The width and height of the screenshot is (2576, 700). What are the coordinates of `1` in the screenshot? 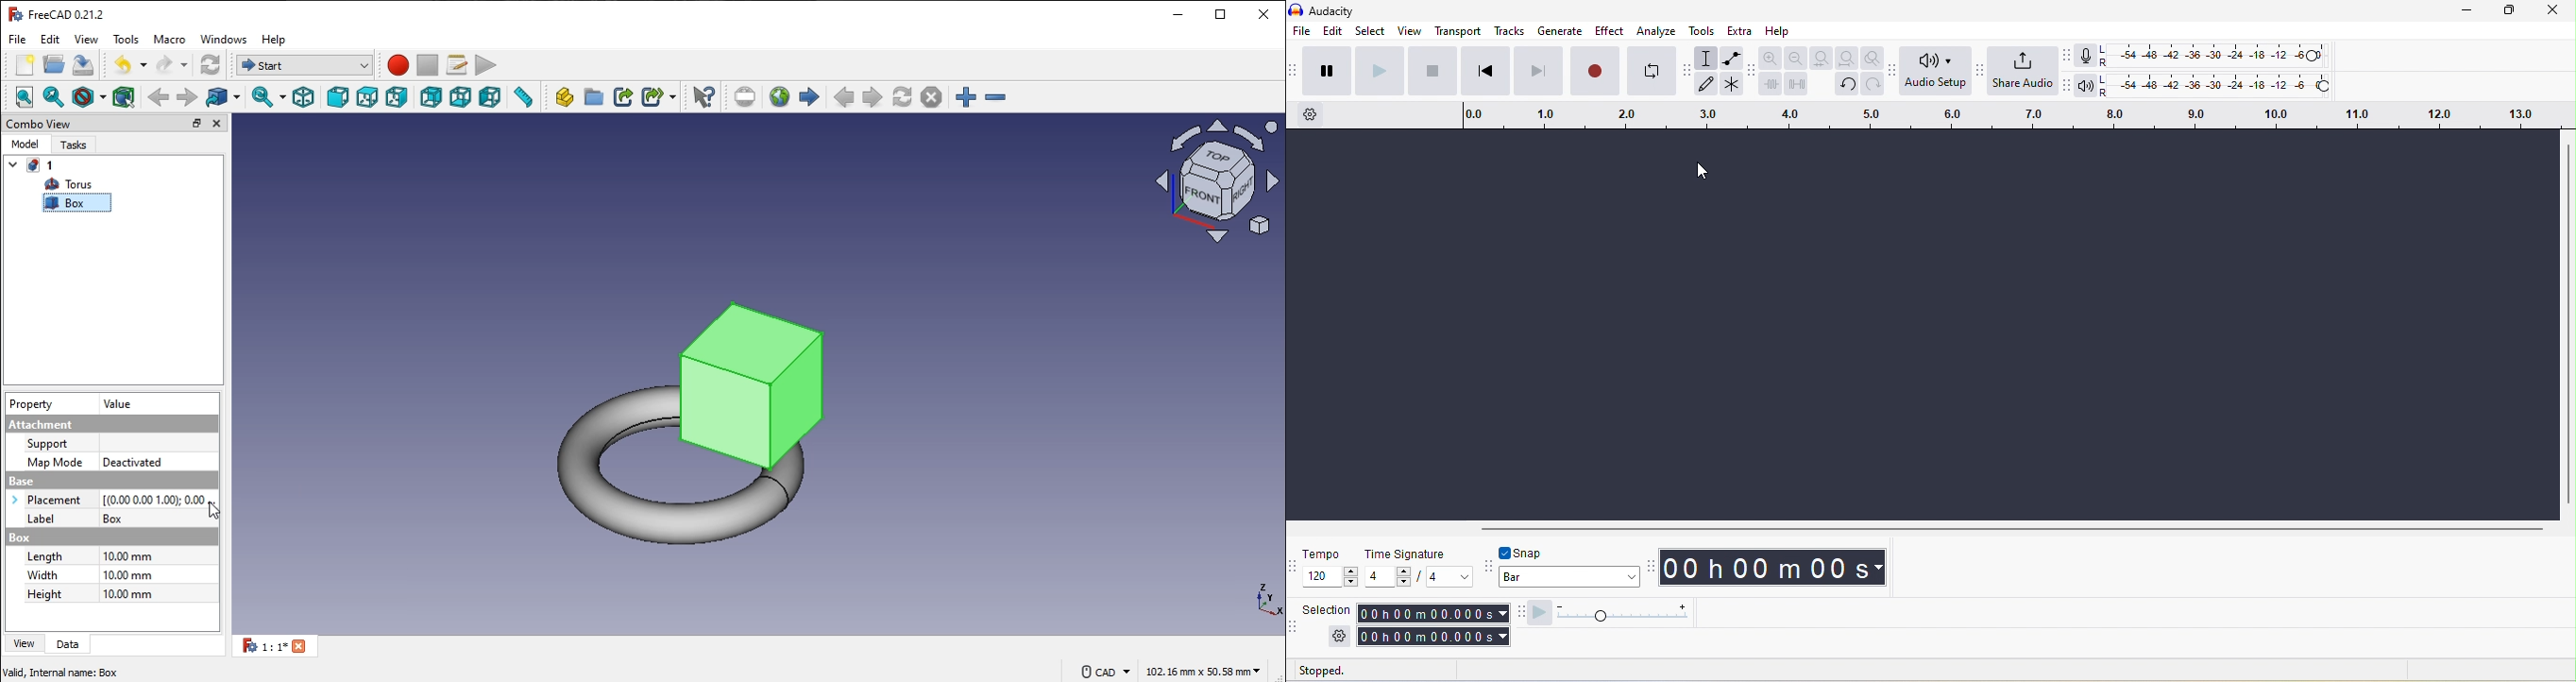 It's located at (281, 647).